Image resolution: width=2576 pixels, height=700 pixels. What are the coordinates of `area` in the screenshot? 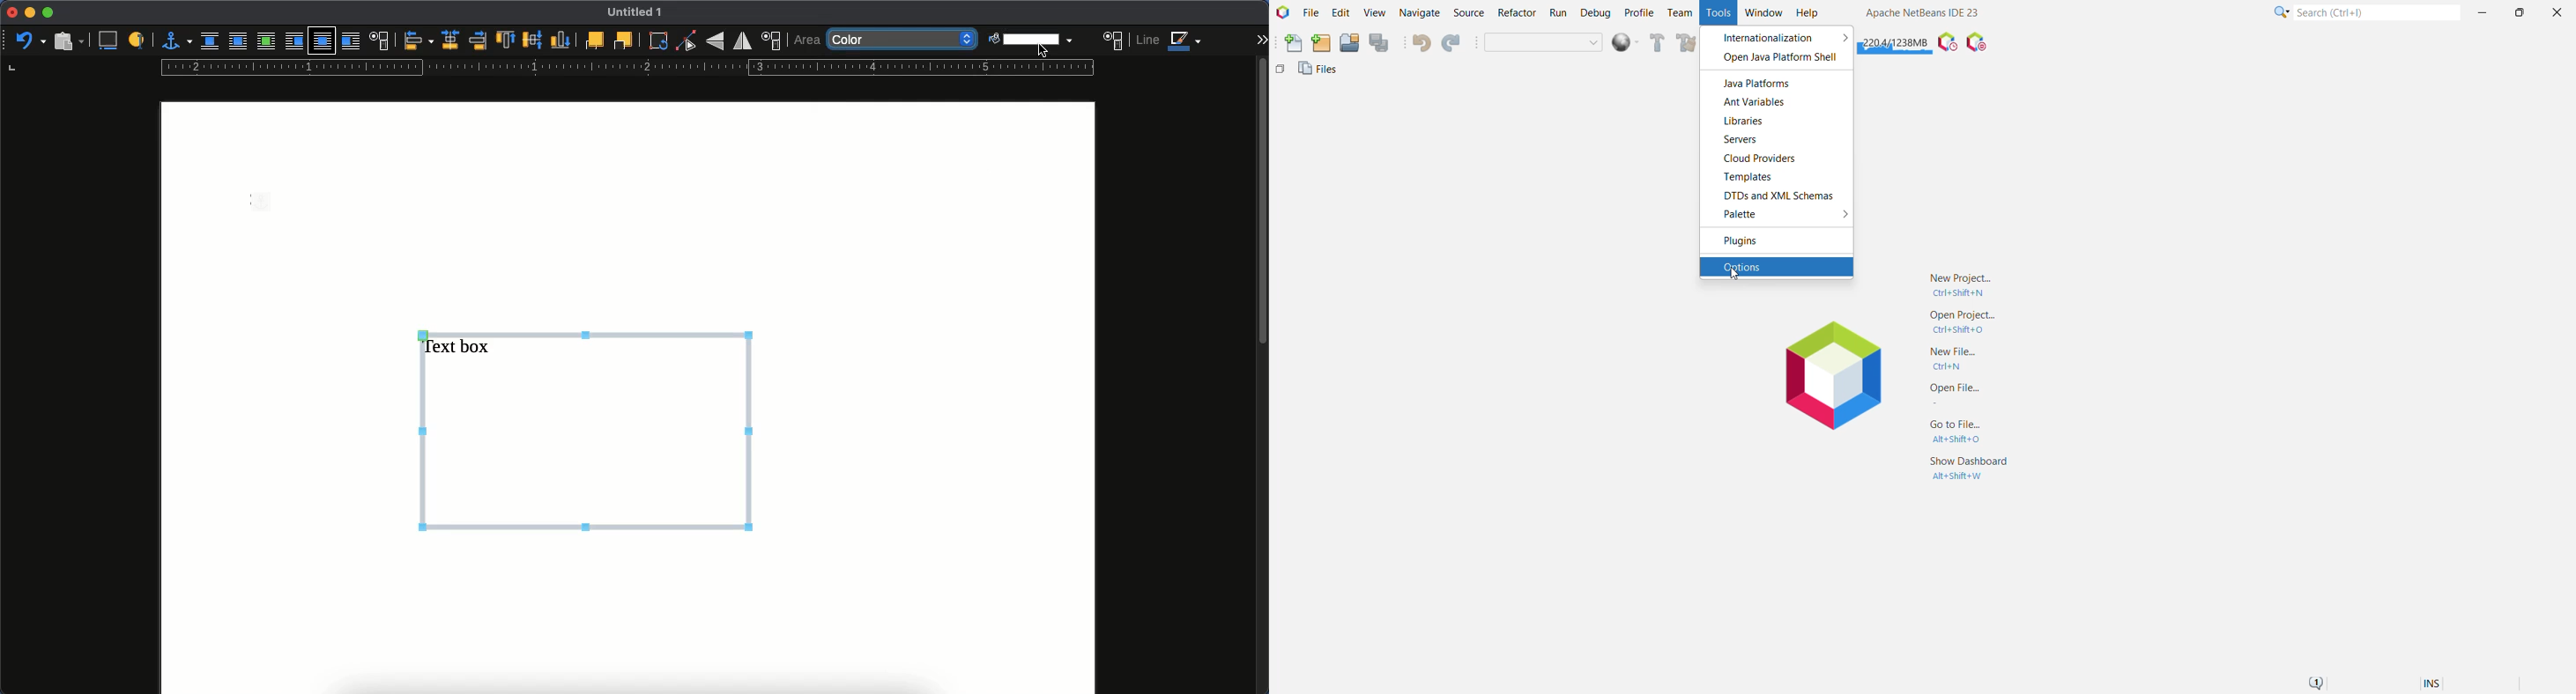 It's located at (1114, 40).